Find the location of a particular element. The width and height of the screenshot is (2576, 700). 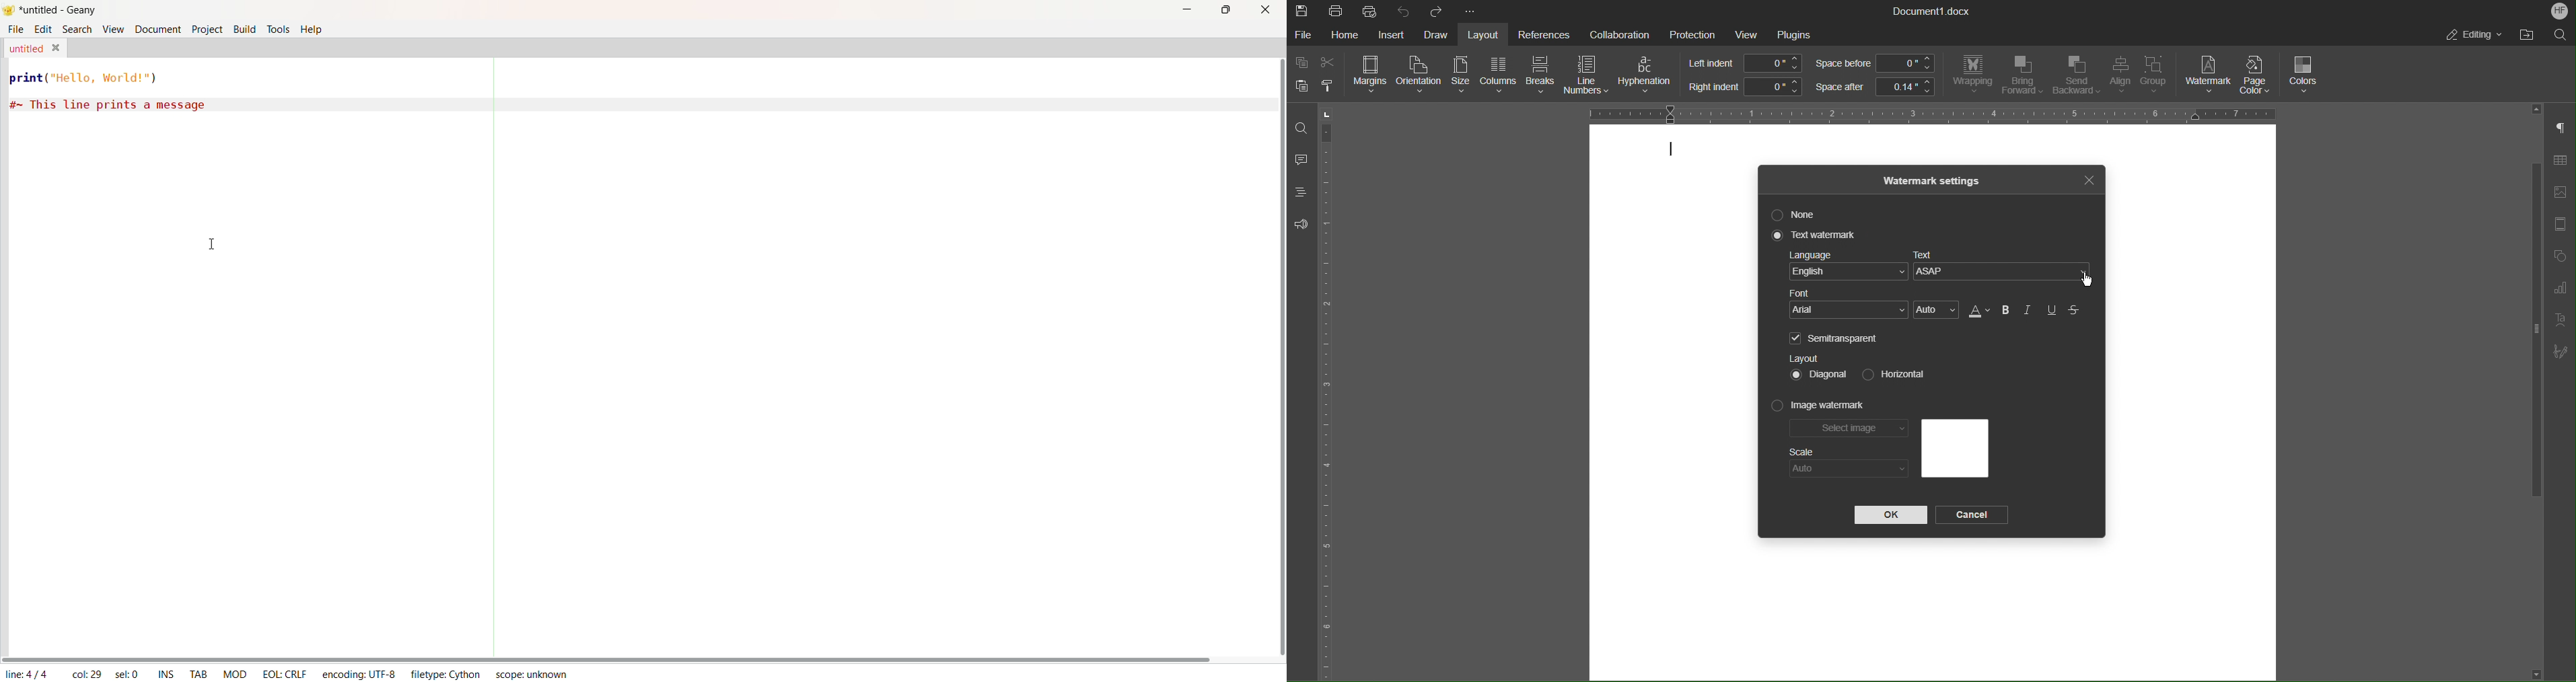

Page Color is located at coordinates (2260, 75).